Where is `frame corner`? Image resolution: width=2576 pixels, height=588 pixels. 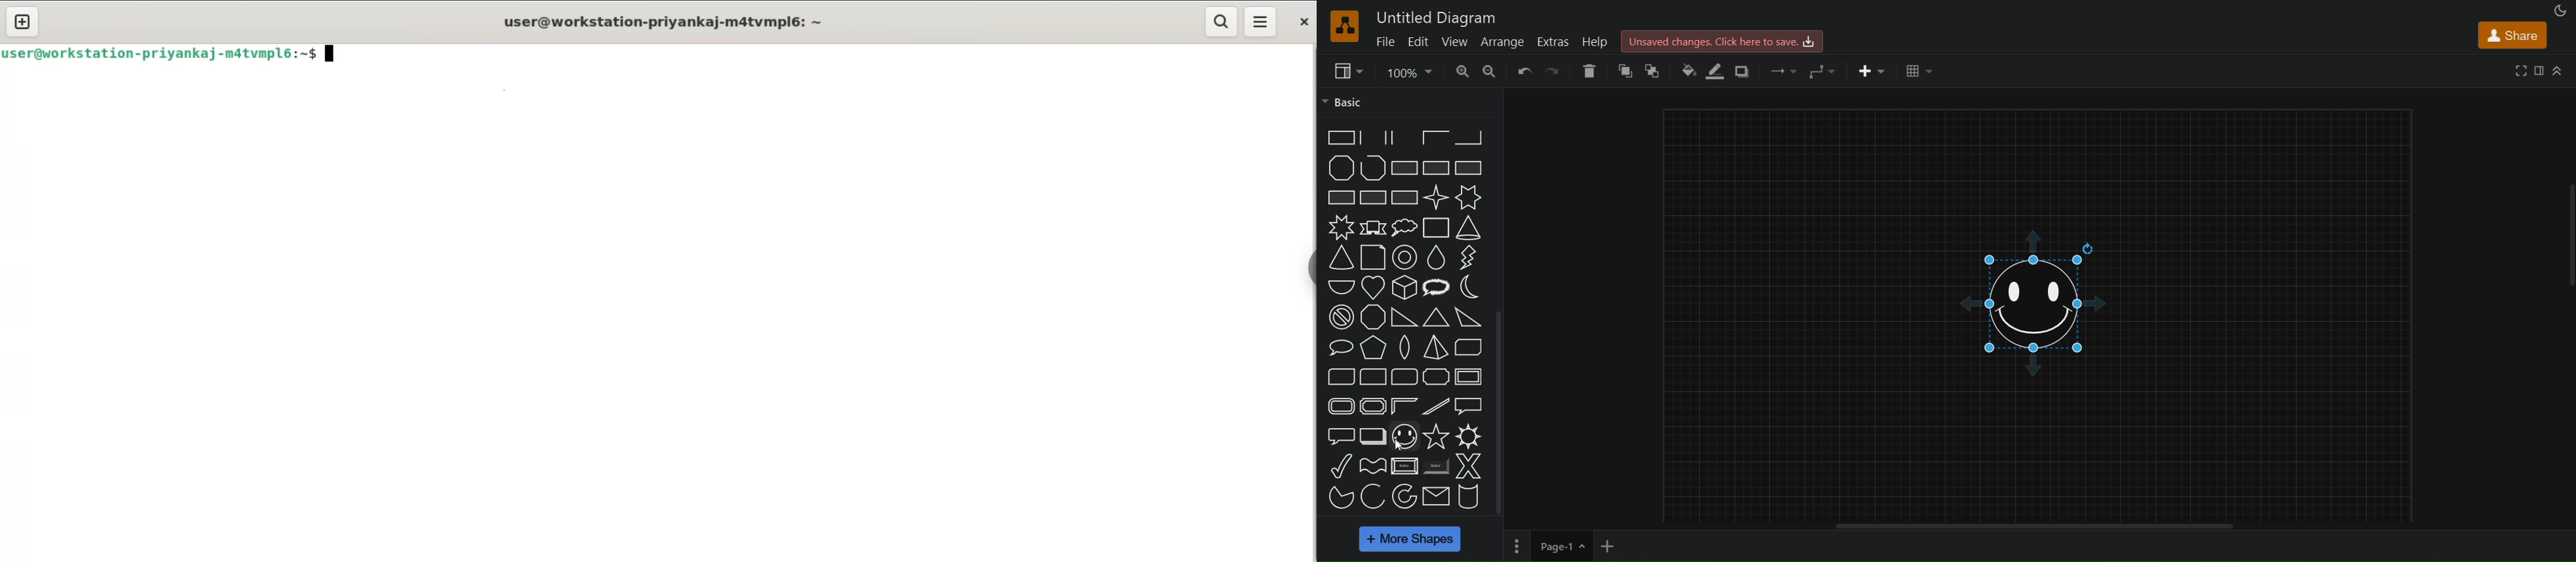 frame corner is located at coordinates (1403, 406).